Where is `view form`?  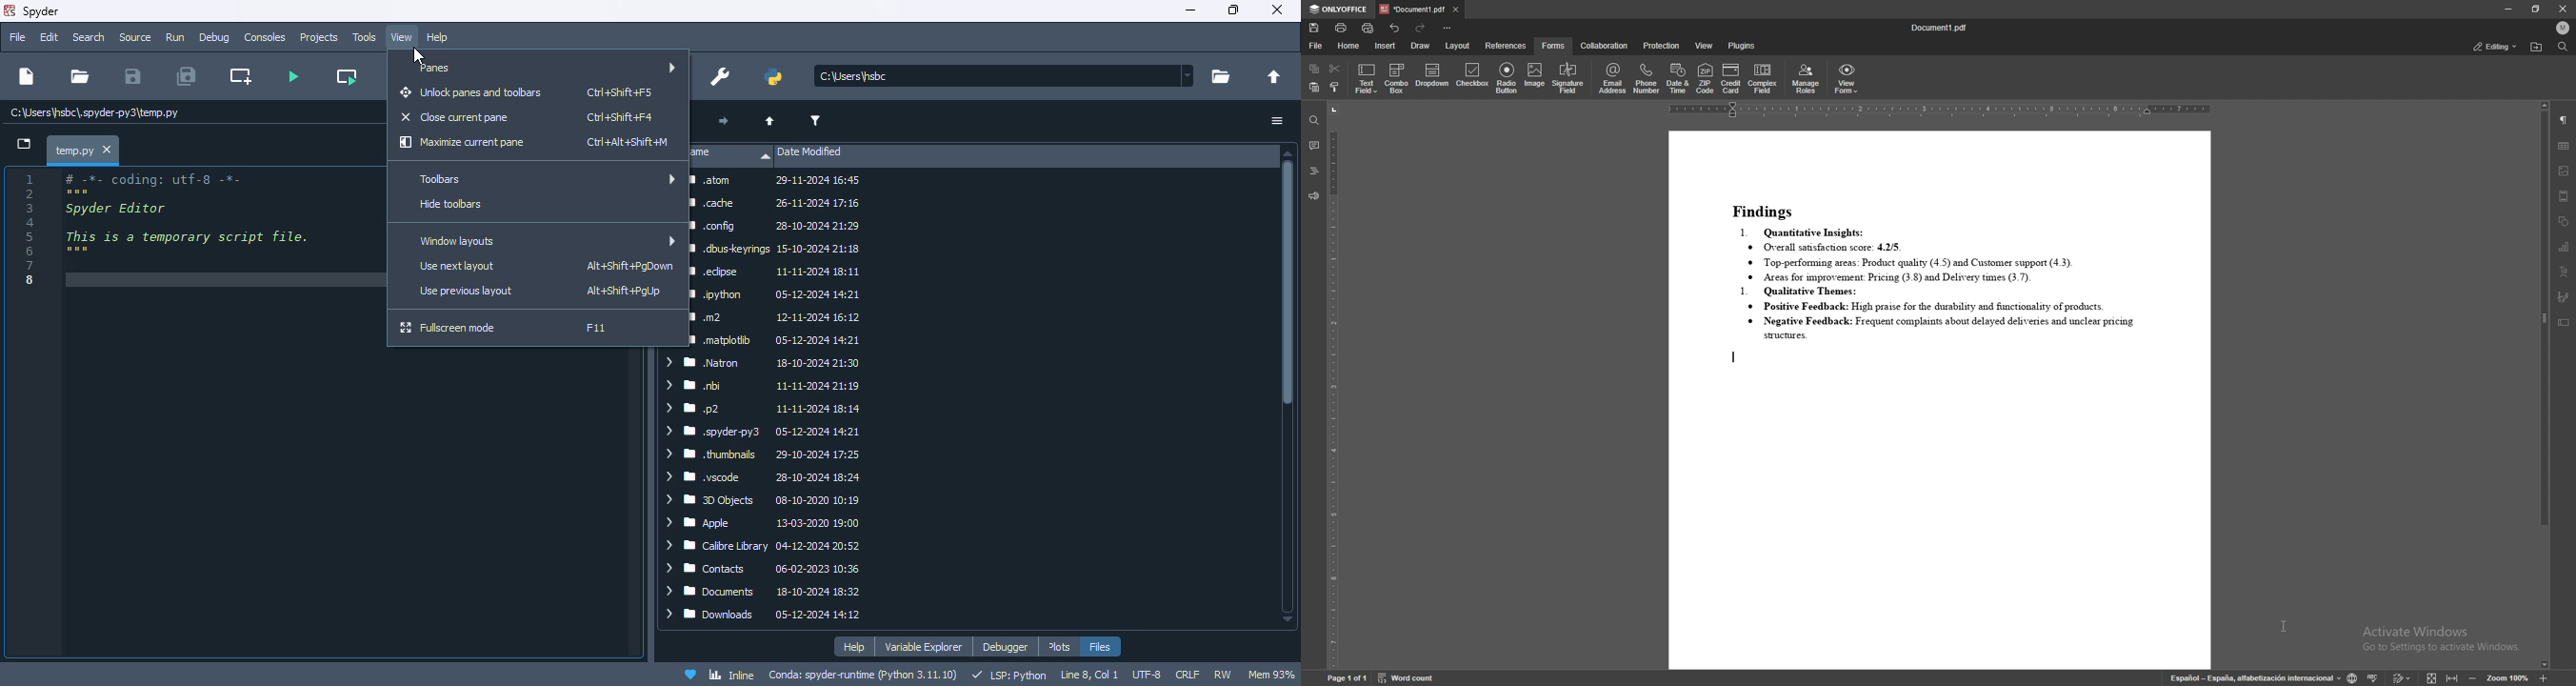
view form is located at coordinates (1847, 79).